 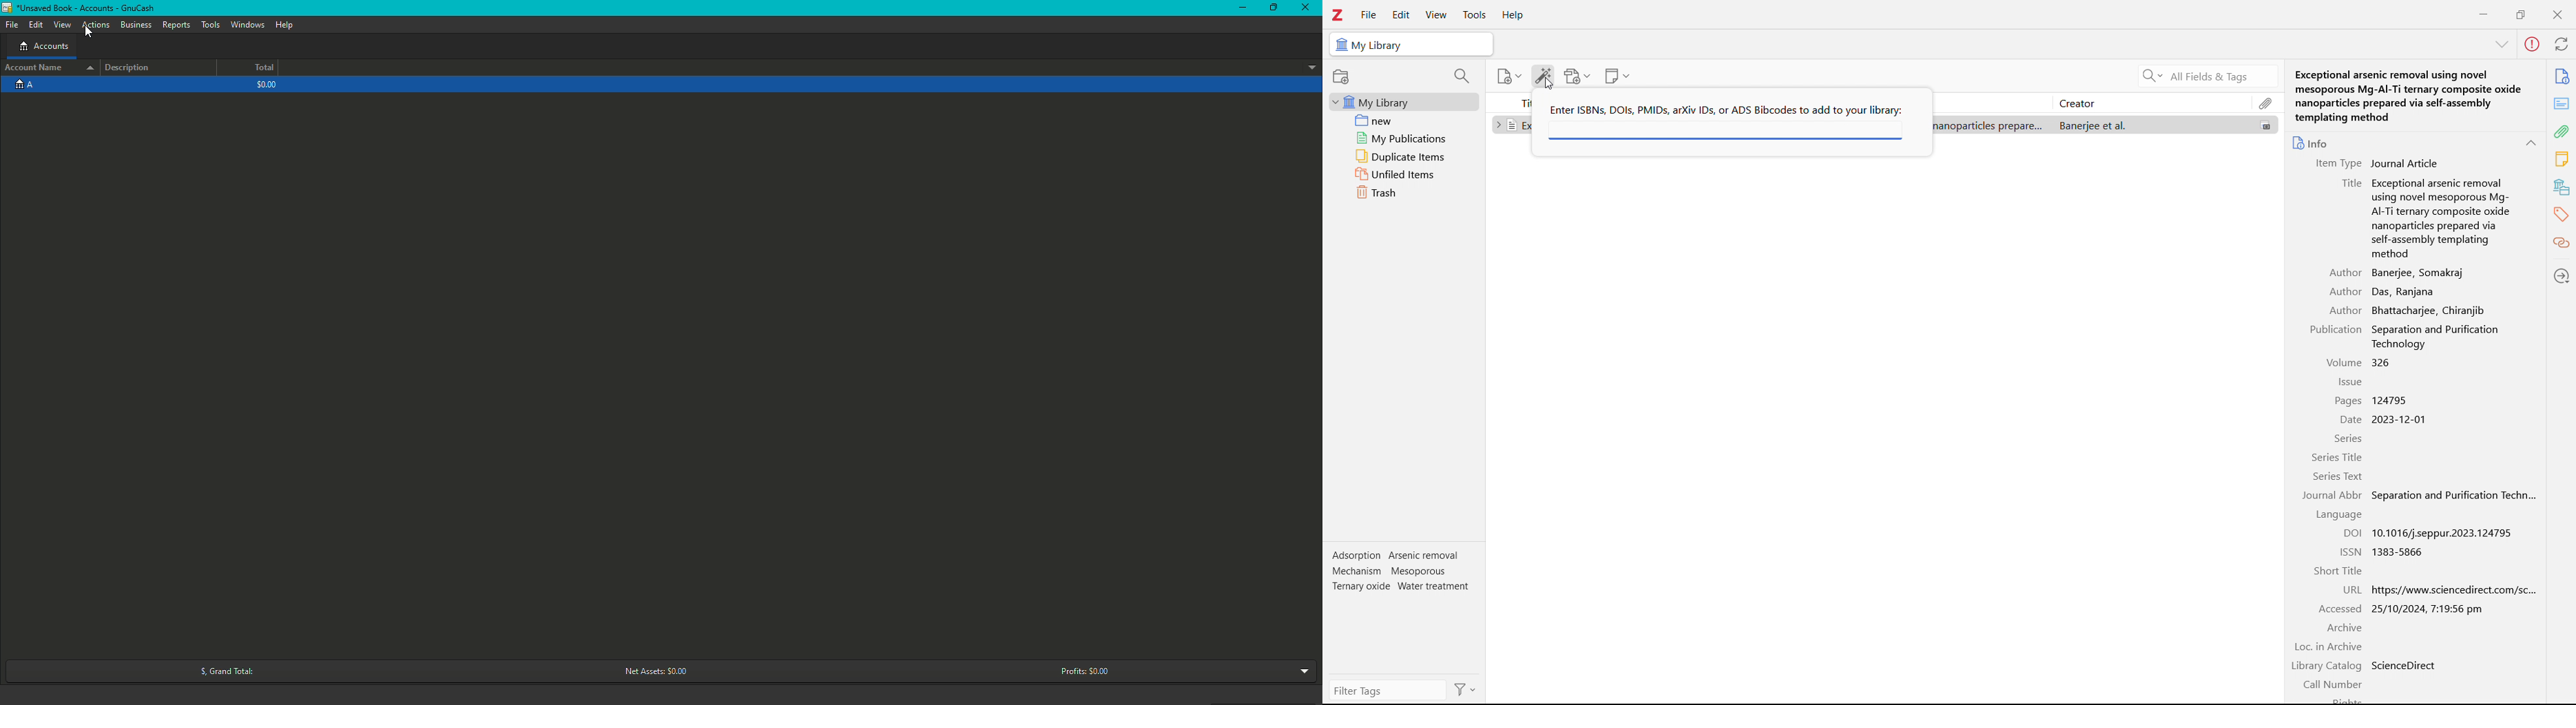 What do you see at coordinates (2151, 125) in the screenshot?
I see `Banerjee et. al` at bounding box center [2151, 125].